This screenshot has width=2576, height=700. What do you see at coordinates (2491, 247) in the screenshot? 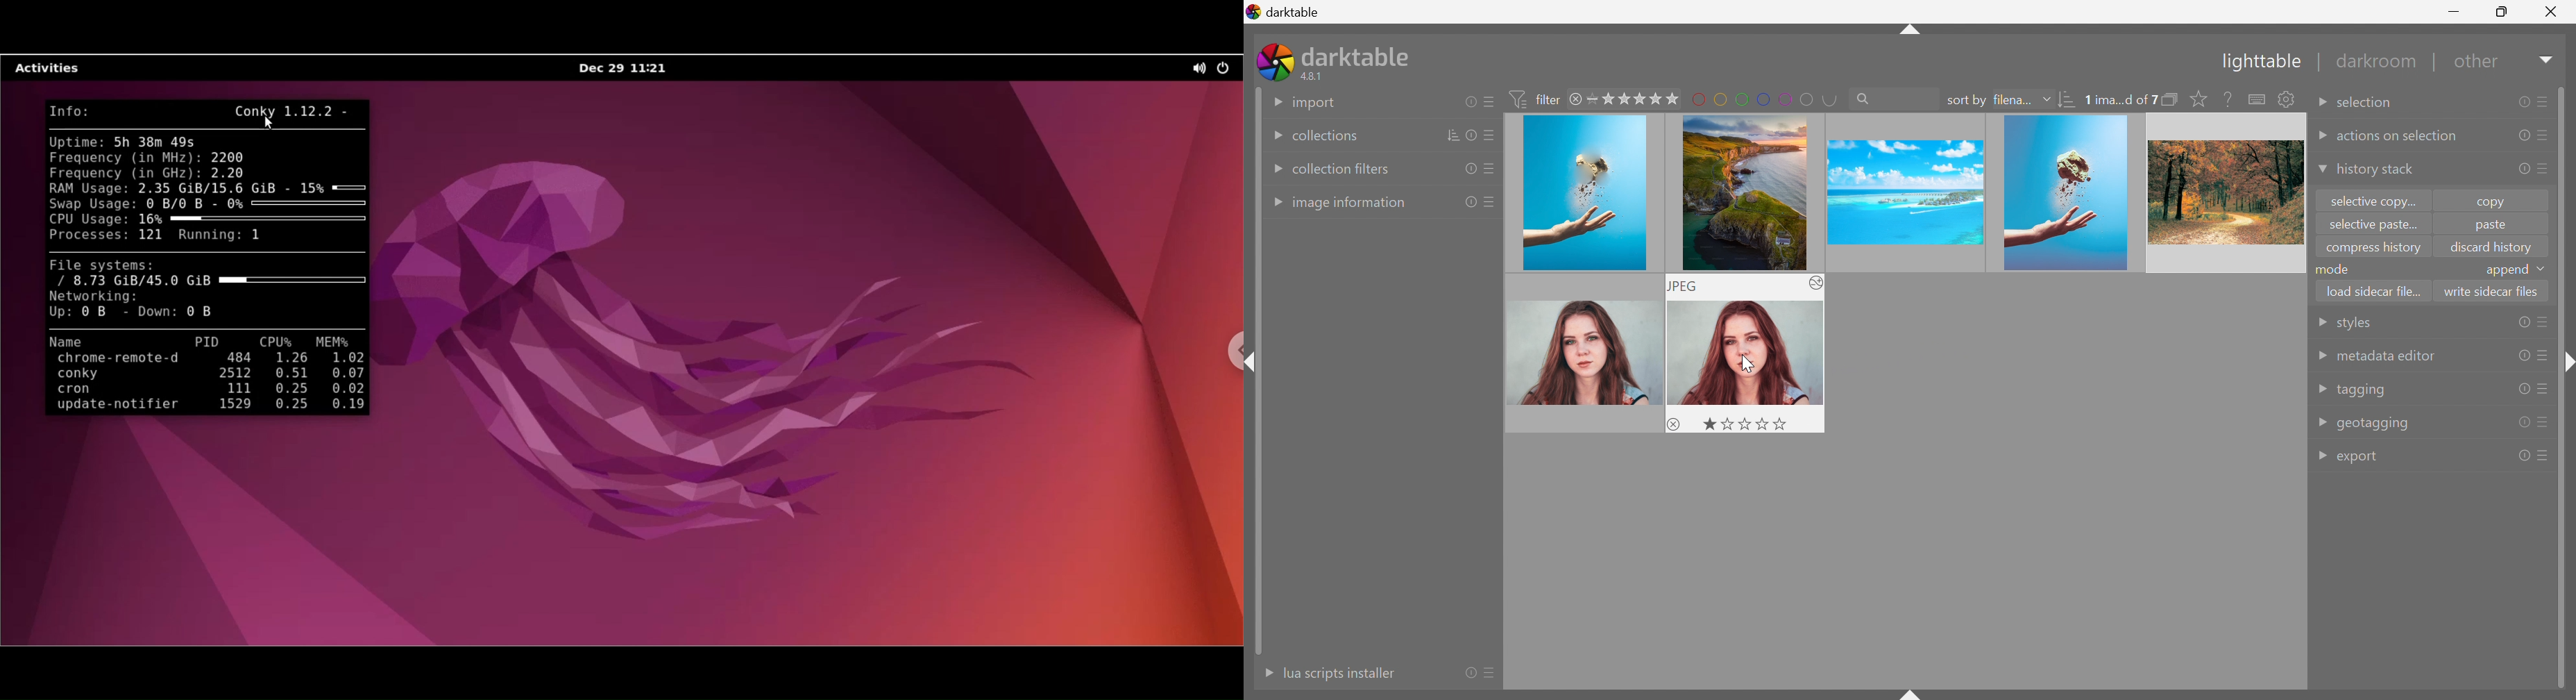
I see `discard history` at bounding box center [2491, 247].